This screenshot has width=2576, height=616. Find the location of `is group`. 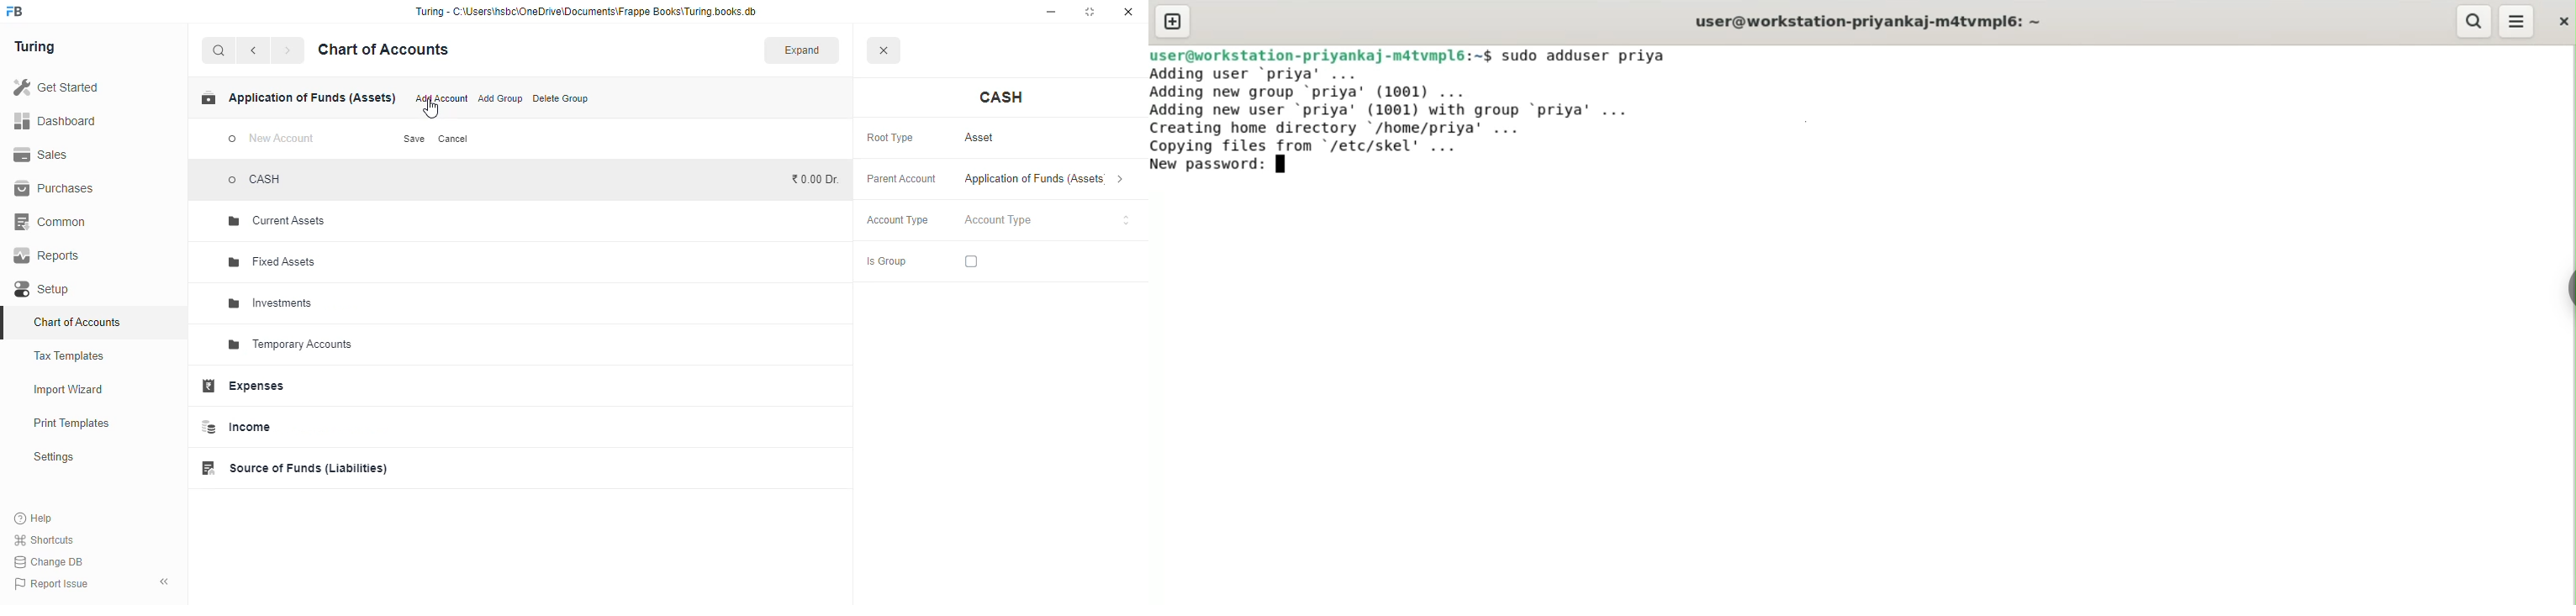

is group is located at coordinates (886, 262).